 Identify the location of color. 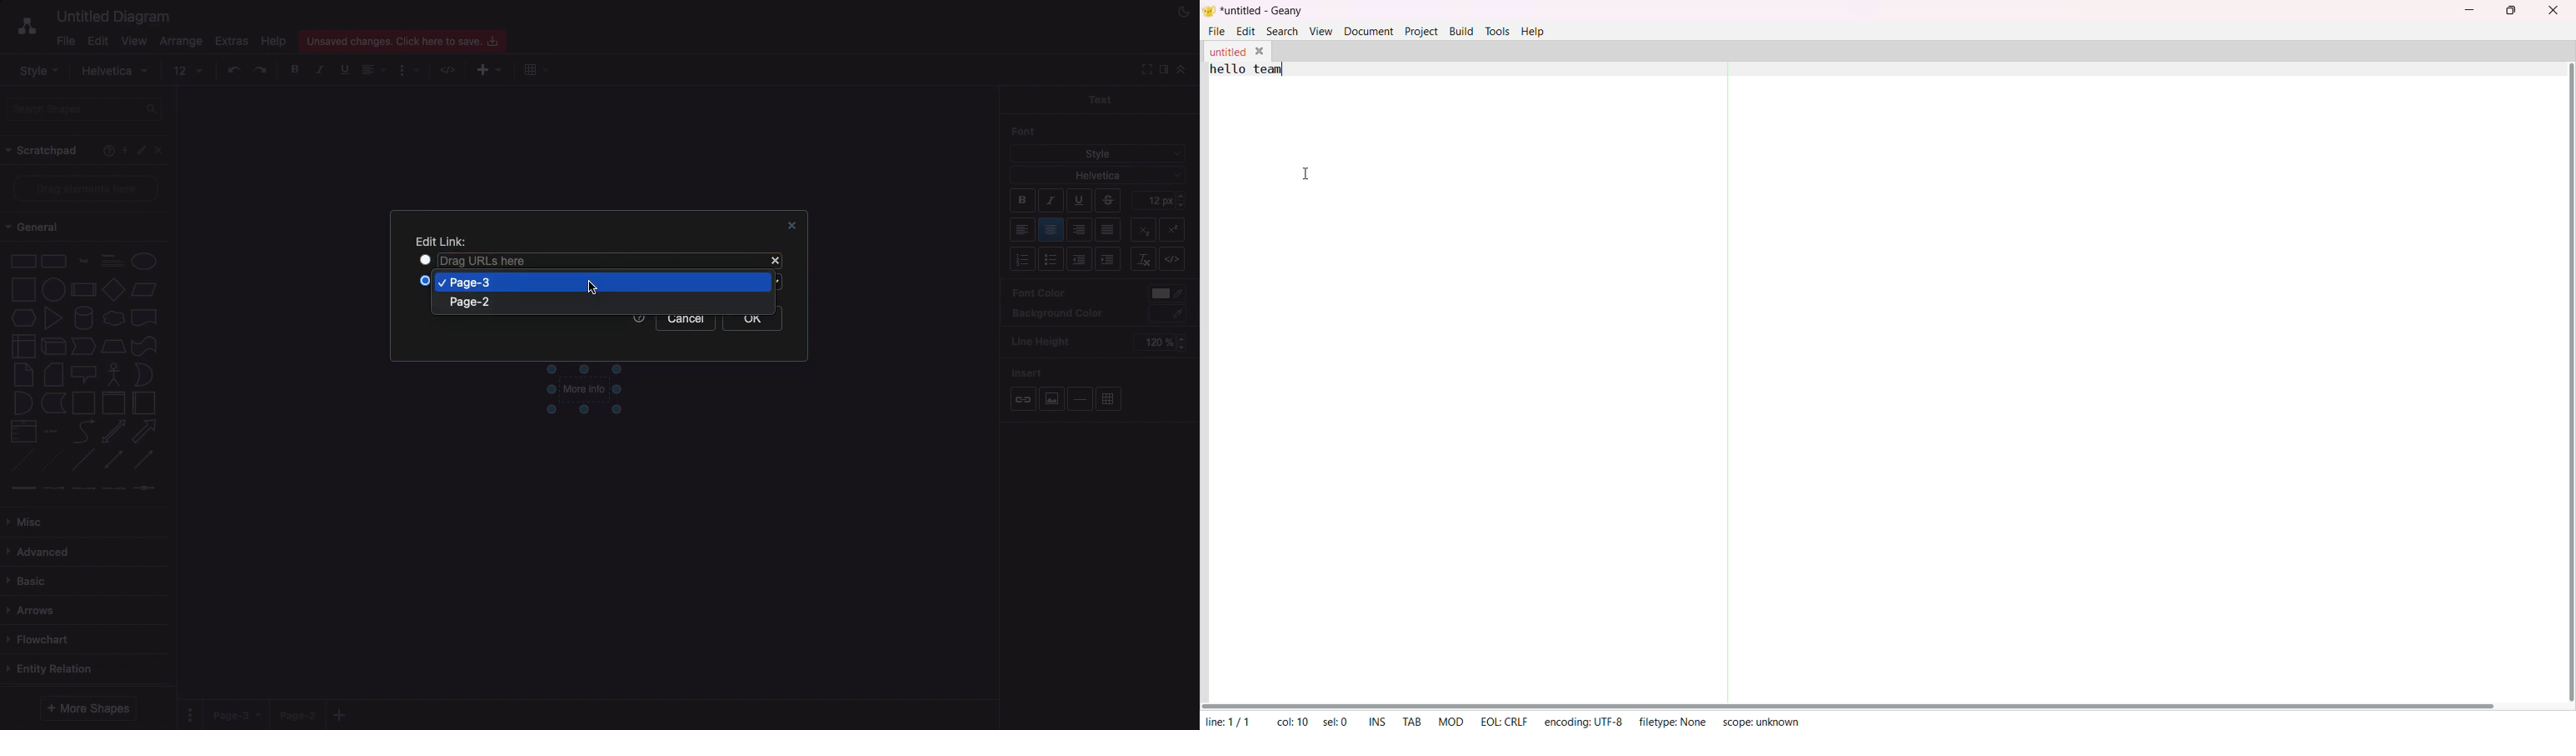
(1168, 294).